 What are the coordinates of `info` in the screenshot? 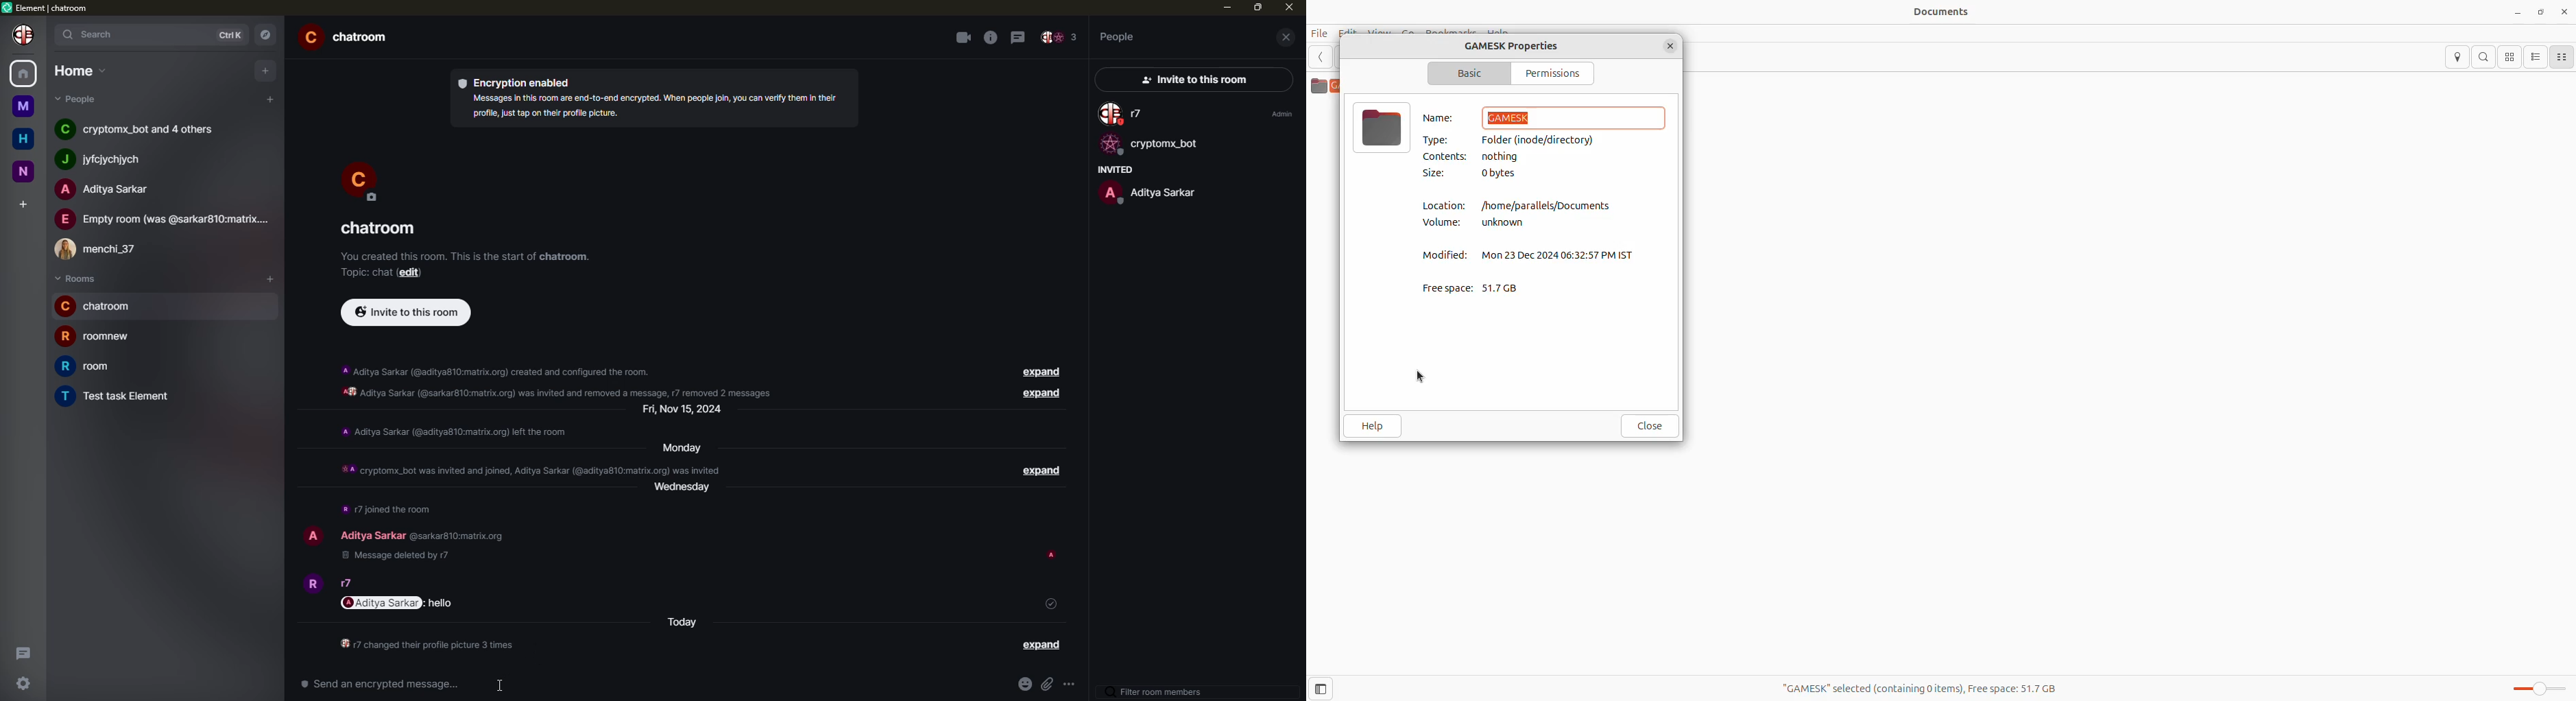 It's located at (563, 381).